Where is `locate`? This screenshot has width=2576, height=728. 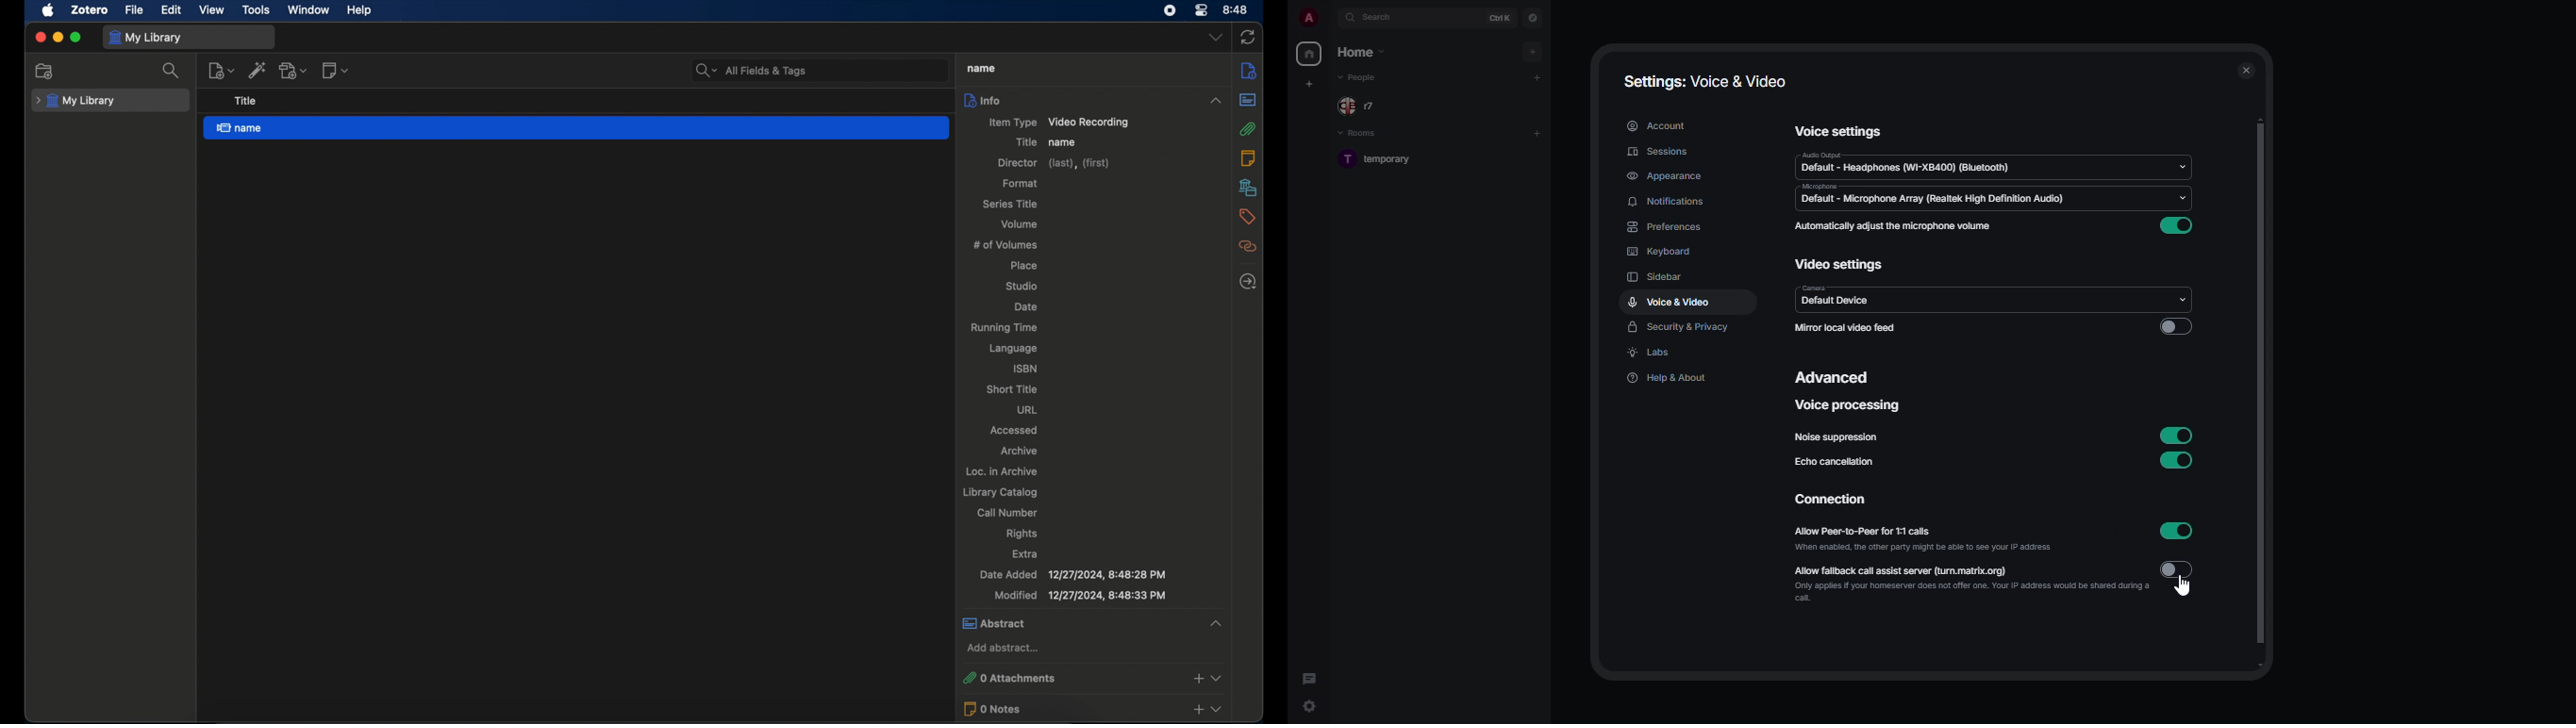
locate is located at coordinates (1250, 282).